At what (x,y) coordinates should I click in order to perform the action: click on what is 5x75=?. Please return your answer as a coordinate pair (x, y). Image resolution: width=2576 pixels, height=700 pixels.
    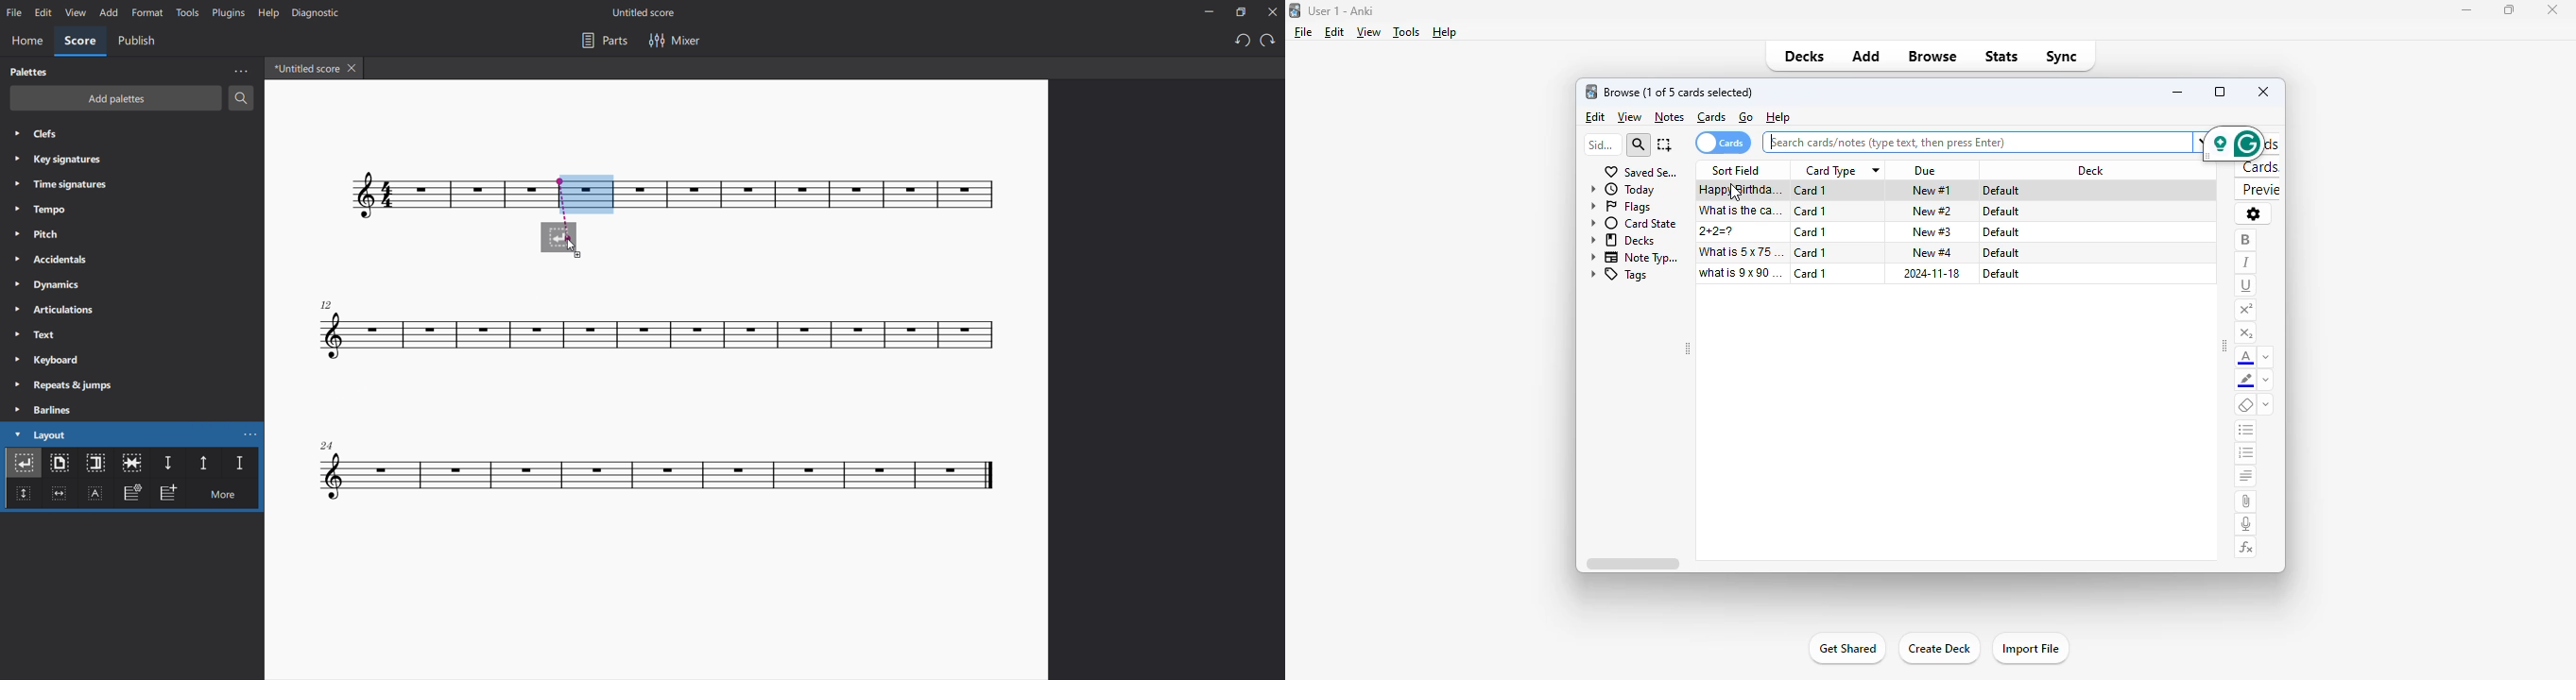
    Looking at the image, I should click on (1742, 251).